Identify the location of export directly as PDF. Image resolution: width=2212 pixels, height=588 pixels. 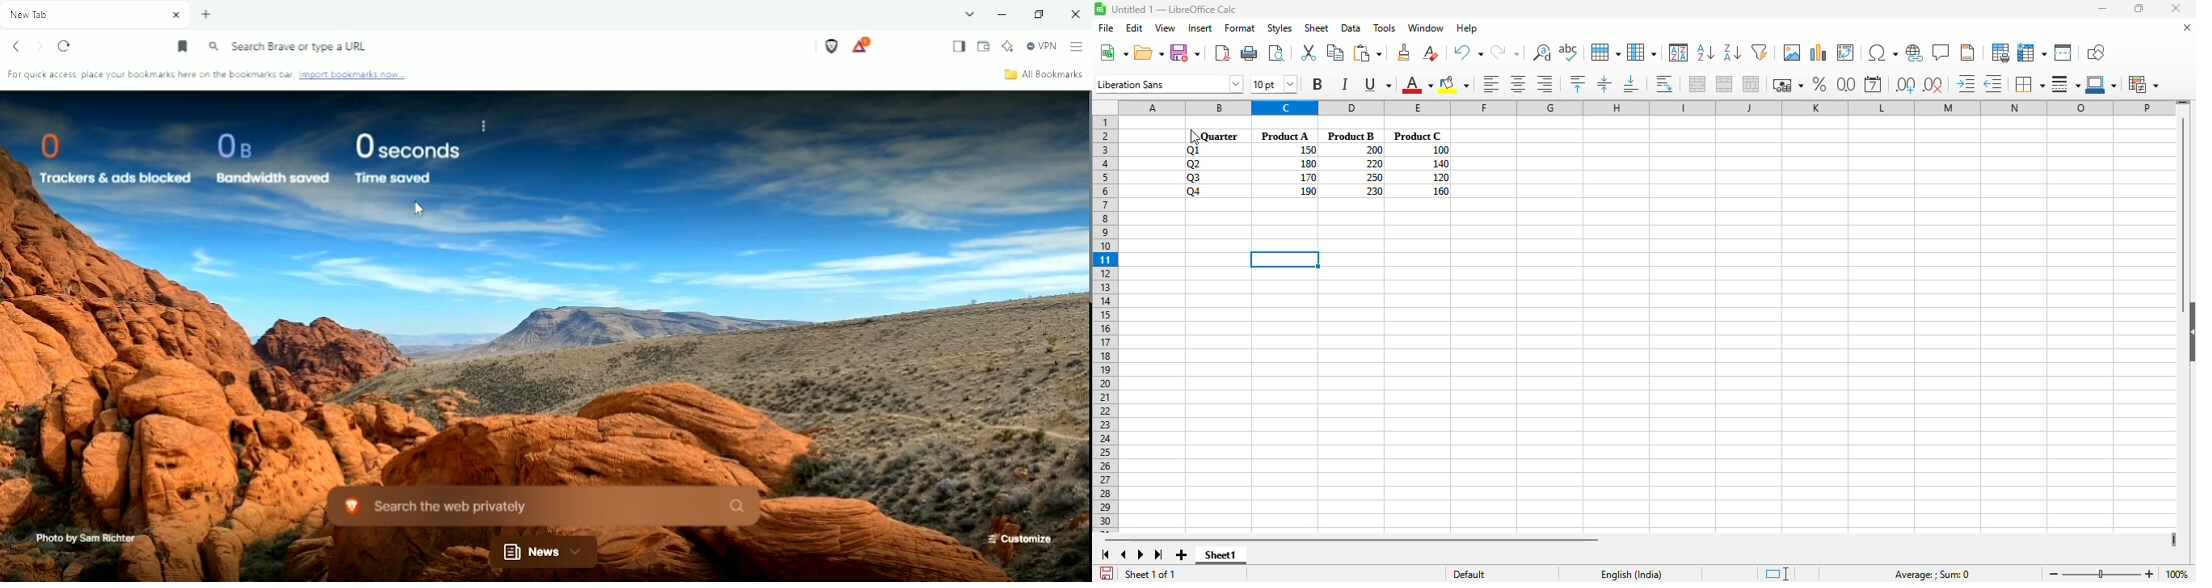
(1222, 52).